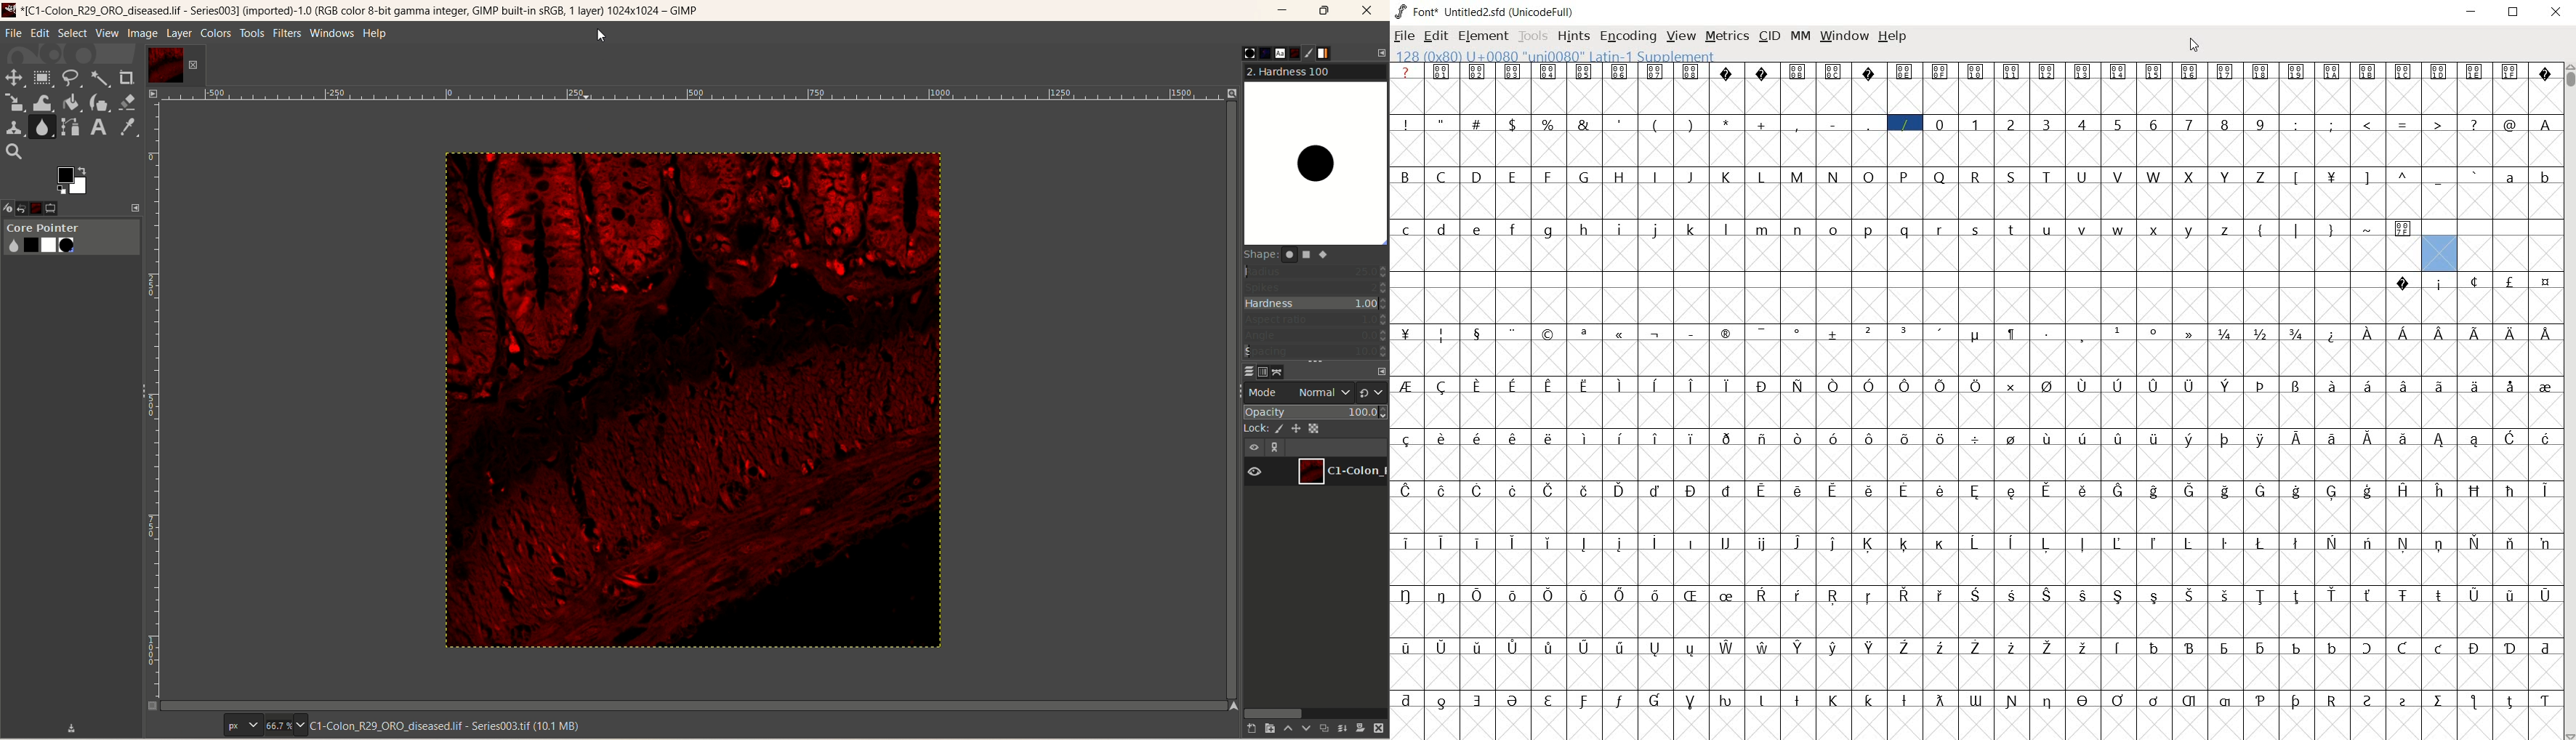 The image size is (2576, 756). Describe the element at coordinates (1406, 543) in the screenshot. I see `glyph` at that location.